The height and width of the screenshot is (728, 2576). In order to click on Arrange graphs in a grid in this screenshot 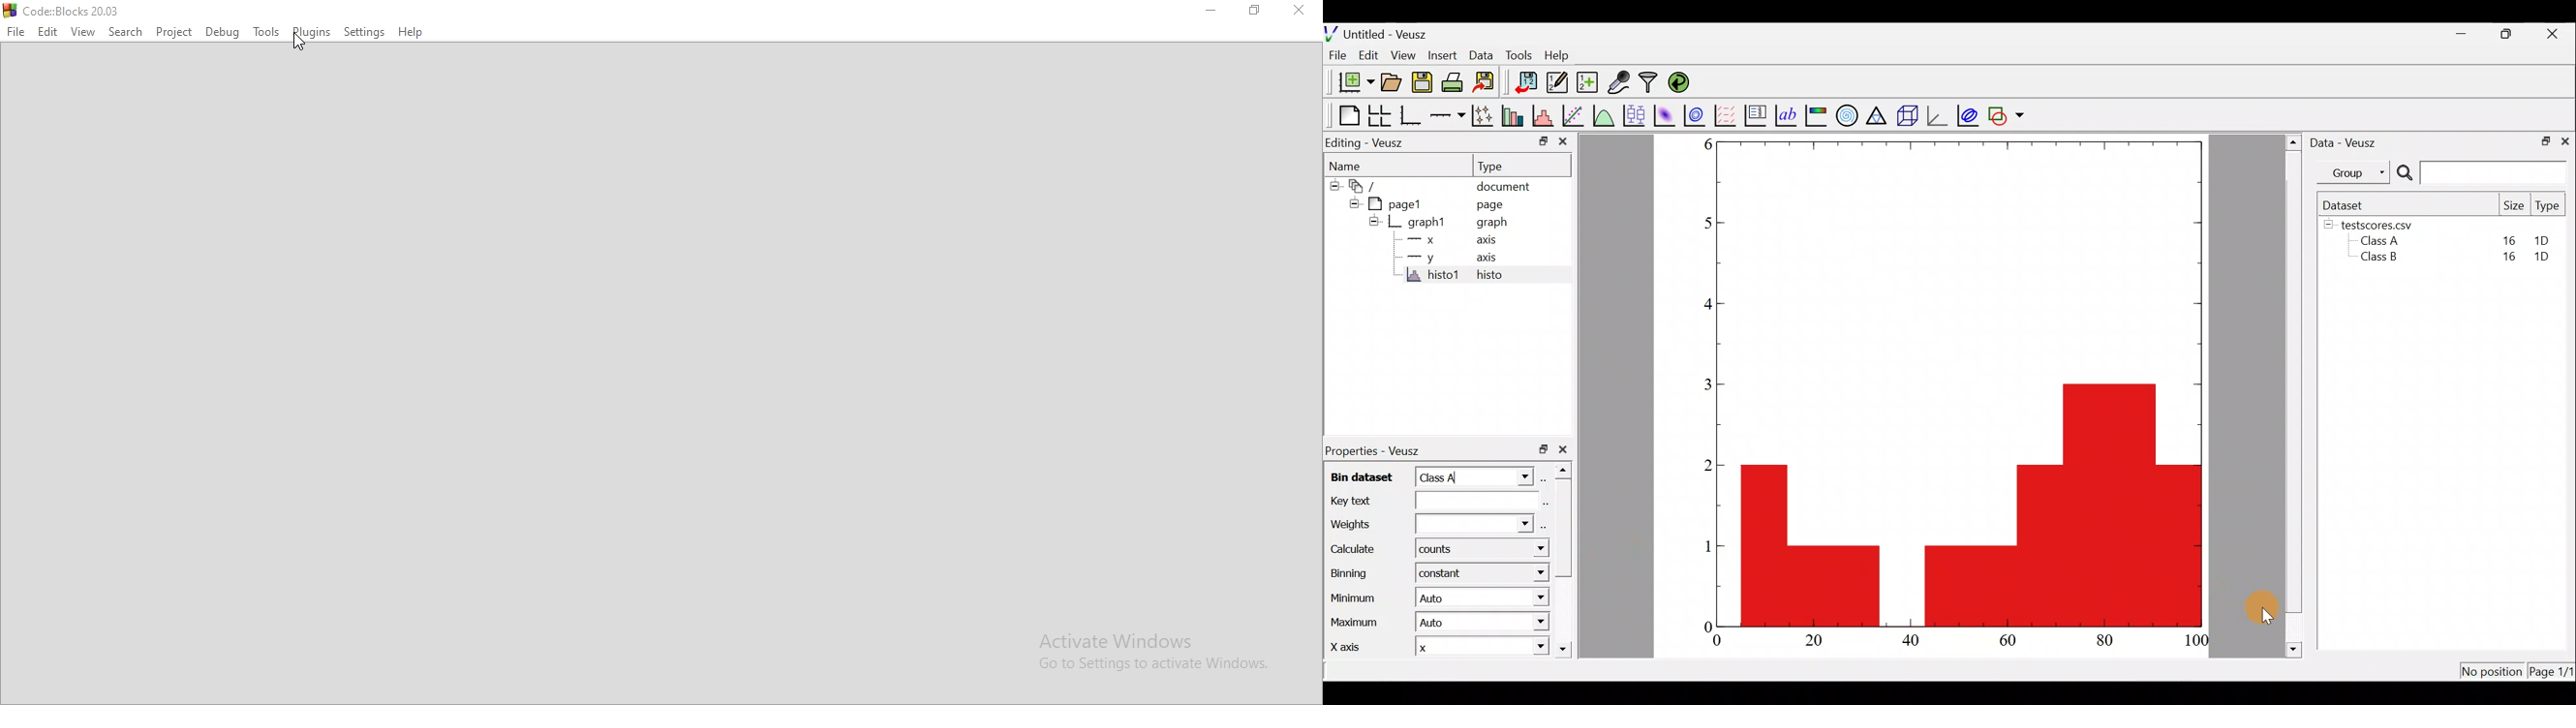, I will do `click(1380, 116)`.